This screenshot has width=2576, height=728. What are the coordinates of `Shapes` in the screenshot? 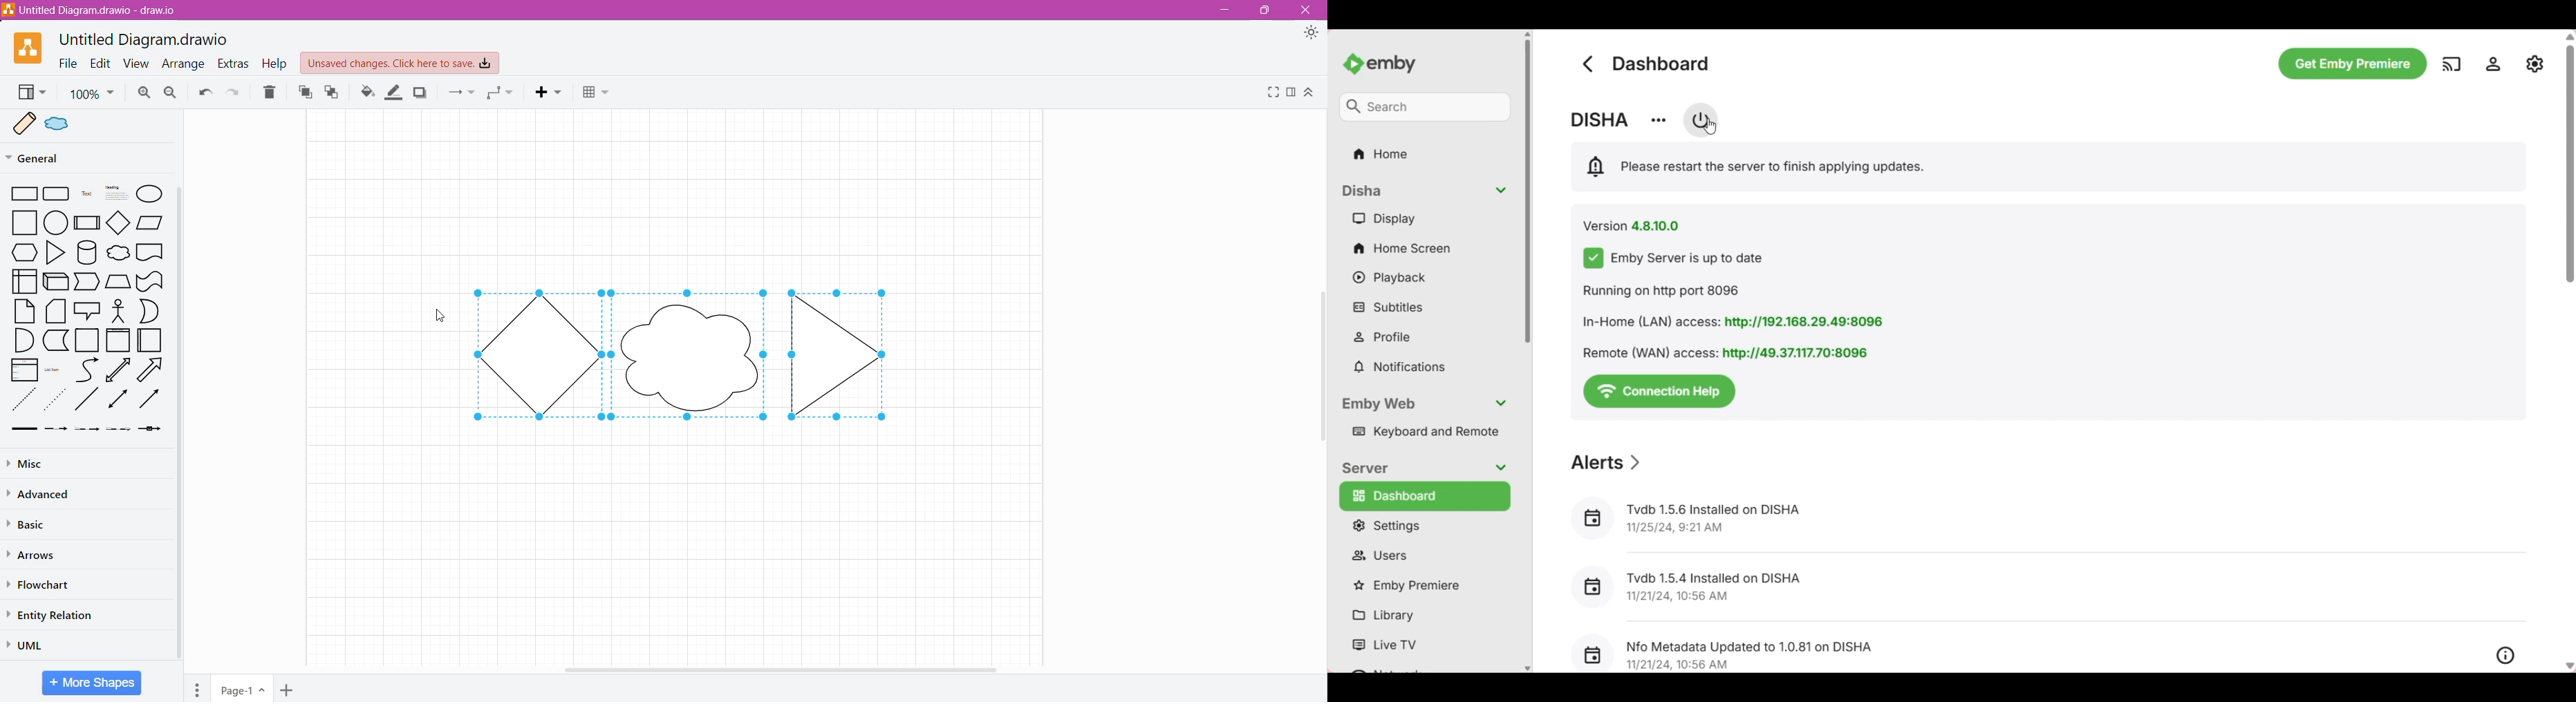 It's located at (83, 312).